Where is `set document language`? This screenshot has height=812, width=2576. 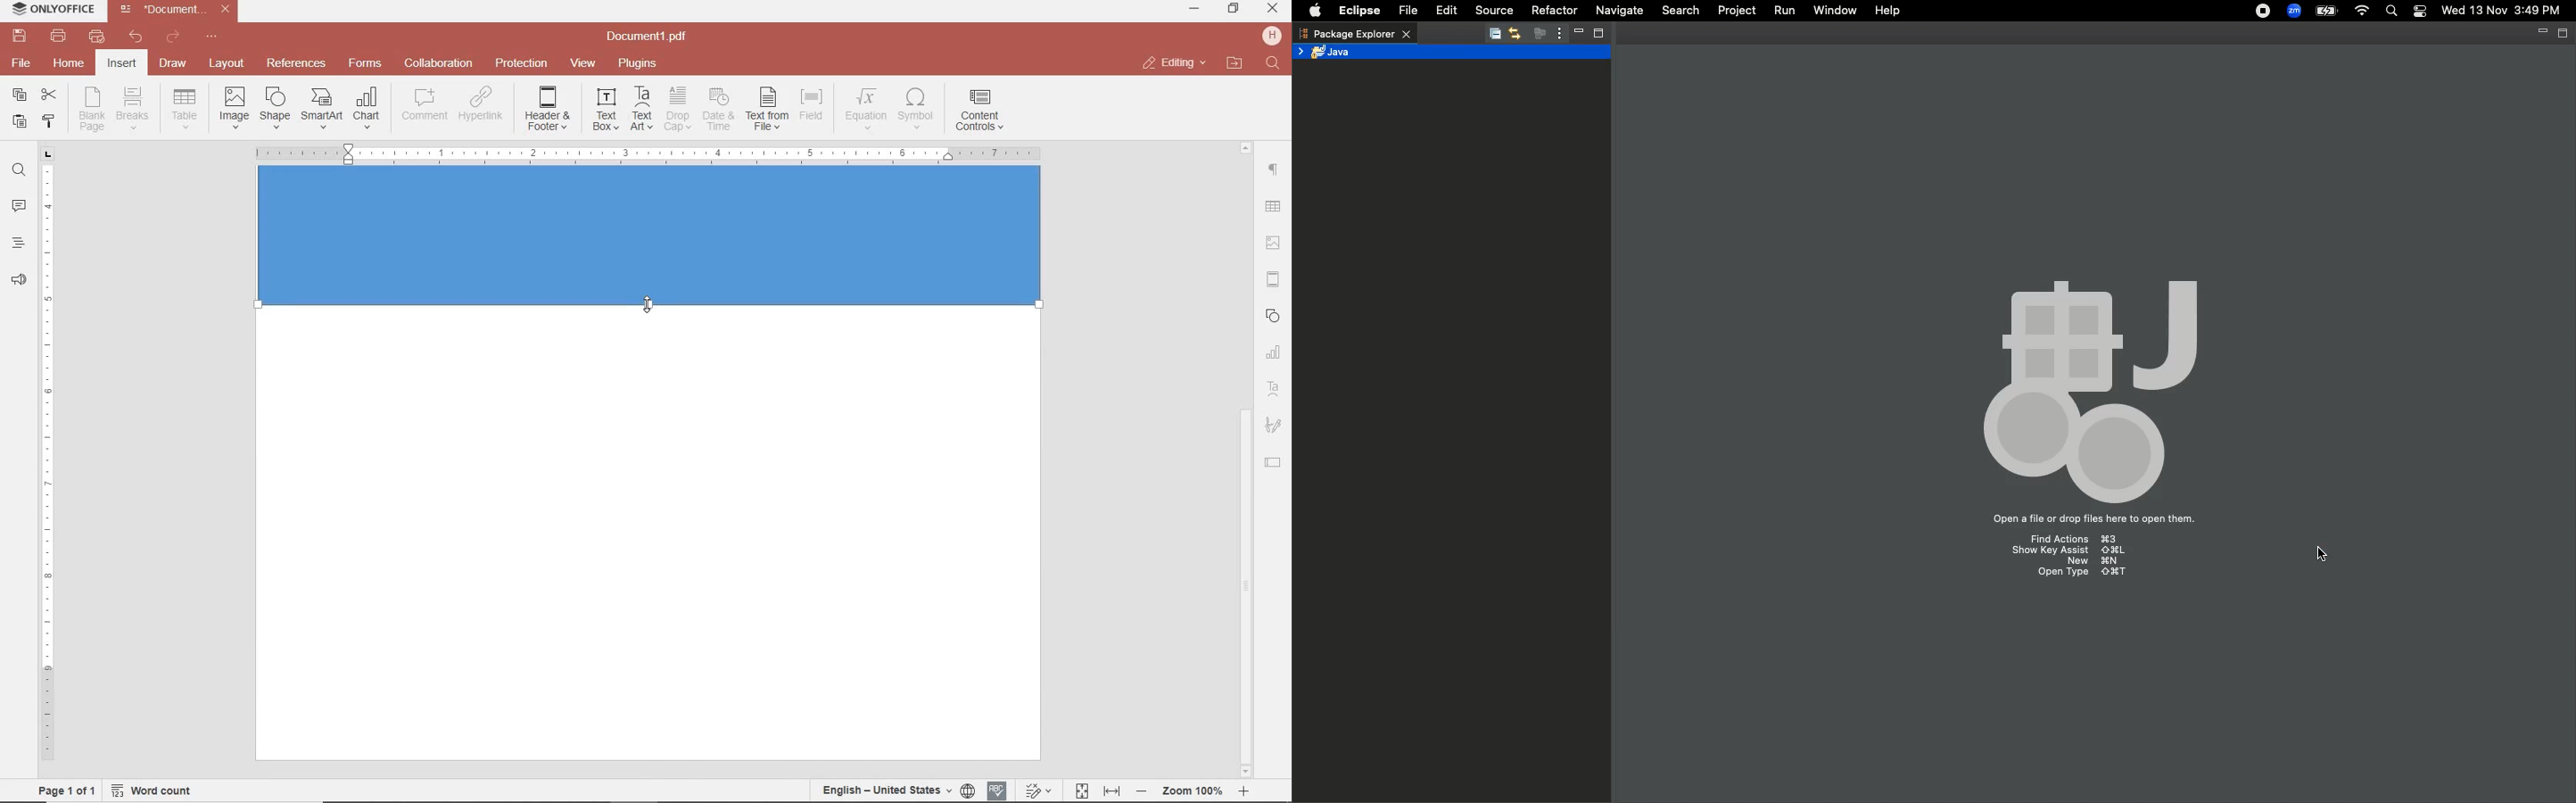 set document language is located at coordinates (897, 790).